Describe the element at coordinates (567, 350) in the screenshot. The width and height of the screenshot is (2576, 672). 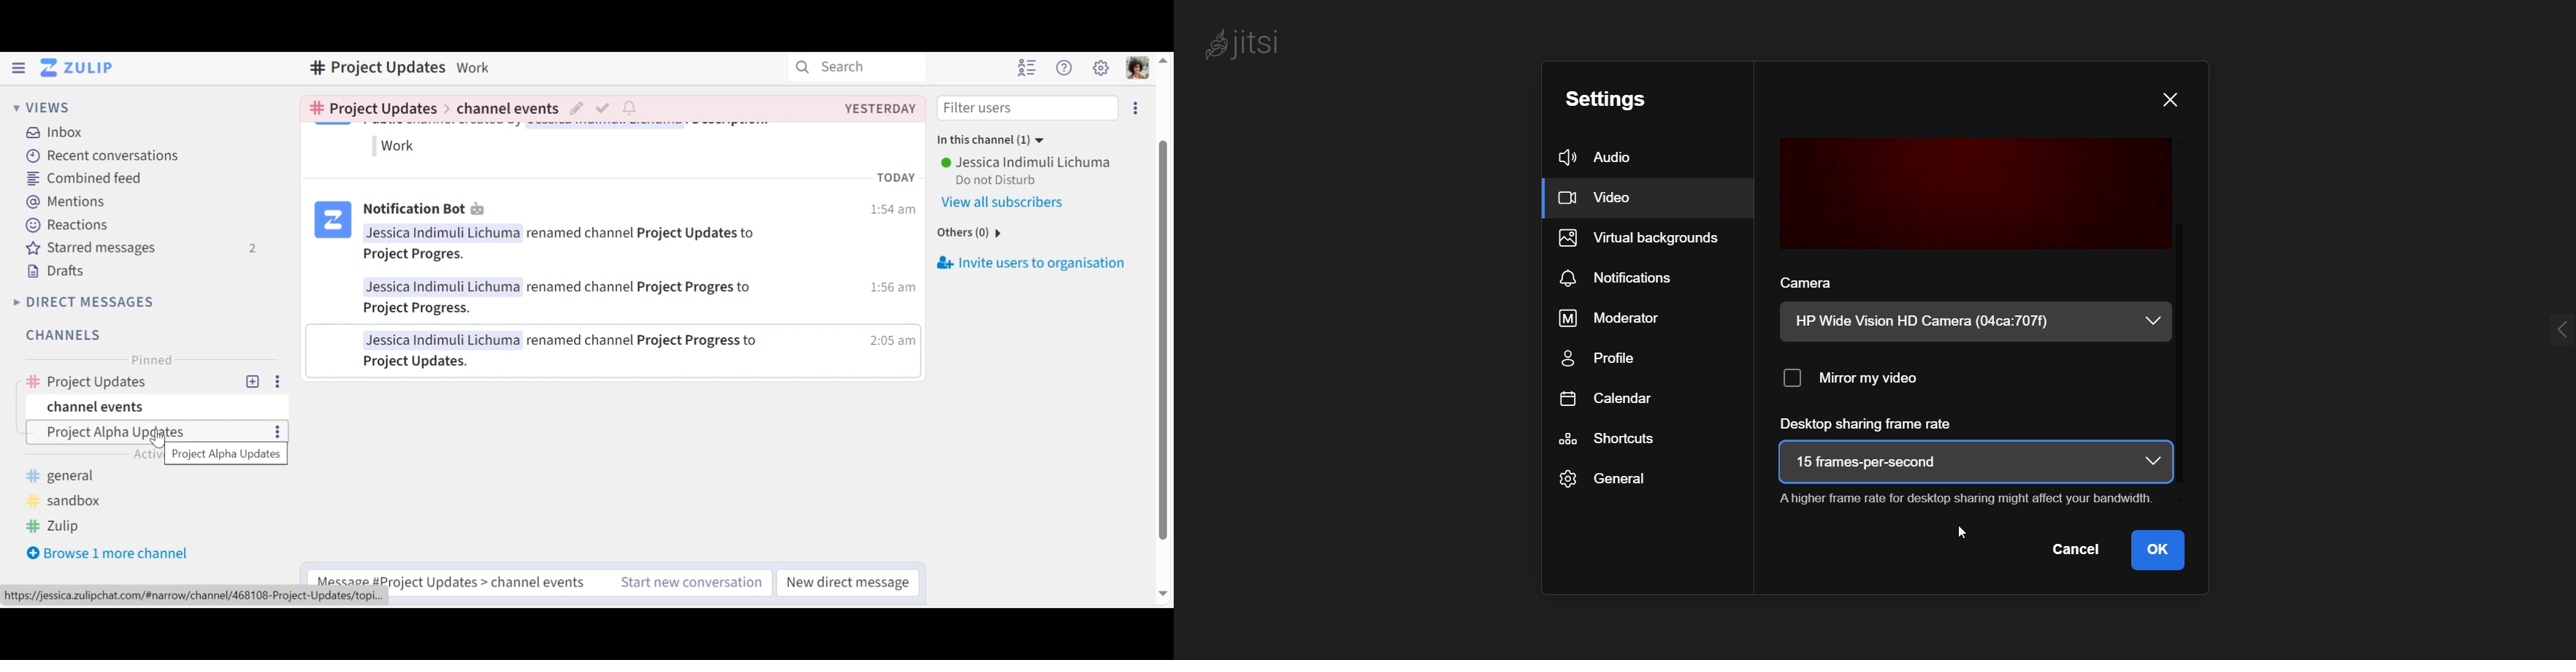
I see `Jessica Indimuli Lichuma renamed channel Project Progress to
Project Updates.` at that location.